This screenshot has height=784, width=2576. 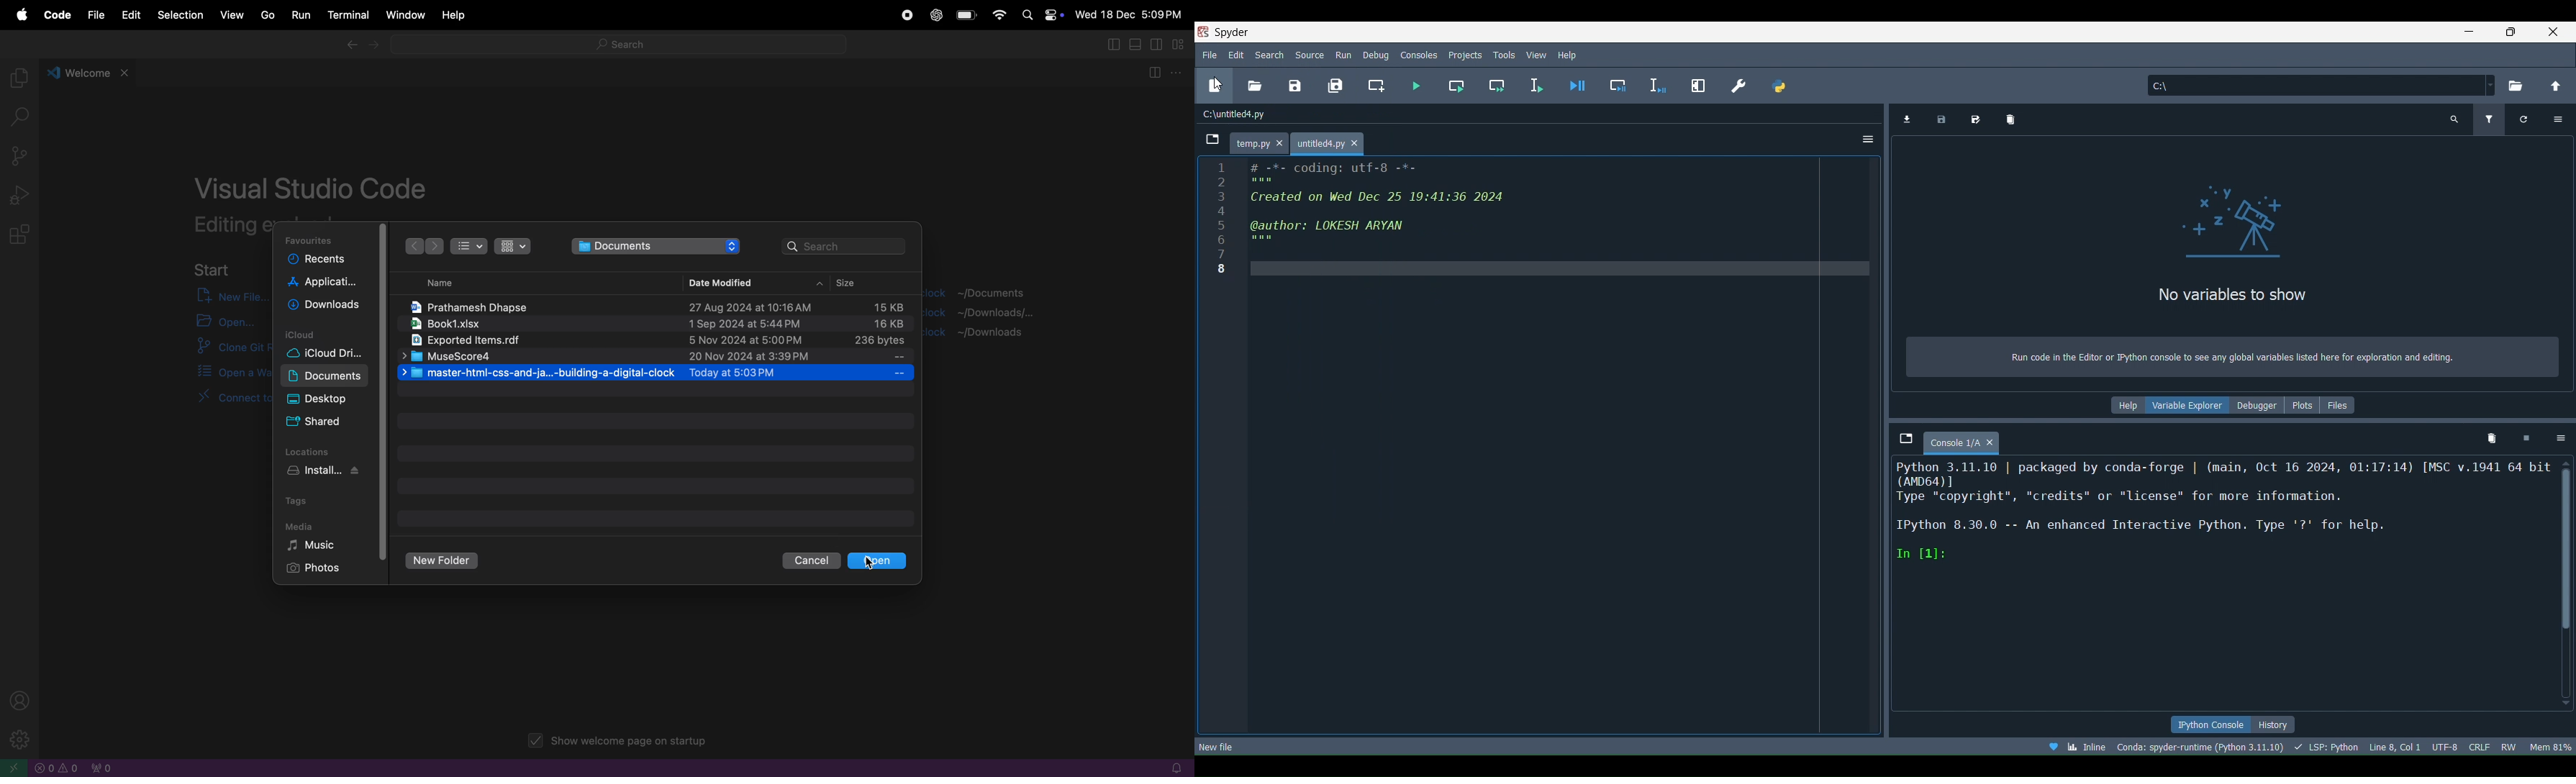 What do you see at coordinates (1656, 83) in the screenshot?
I see `Debug selection or current line` at bounding box center [1656, 83].